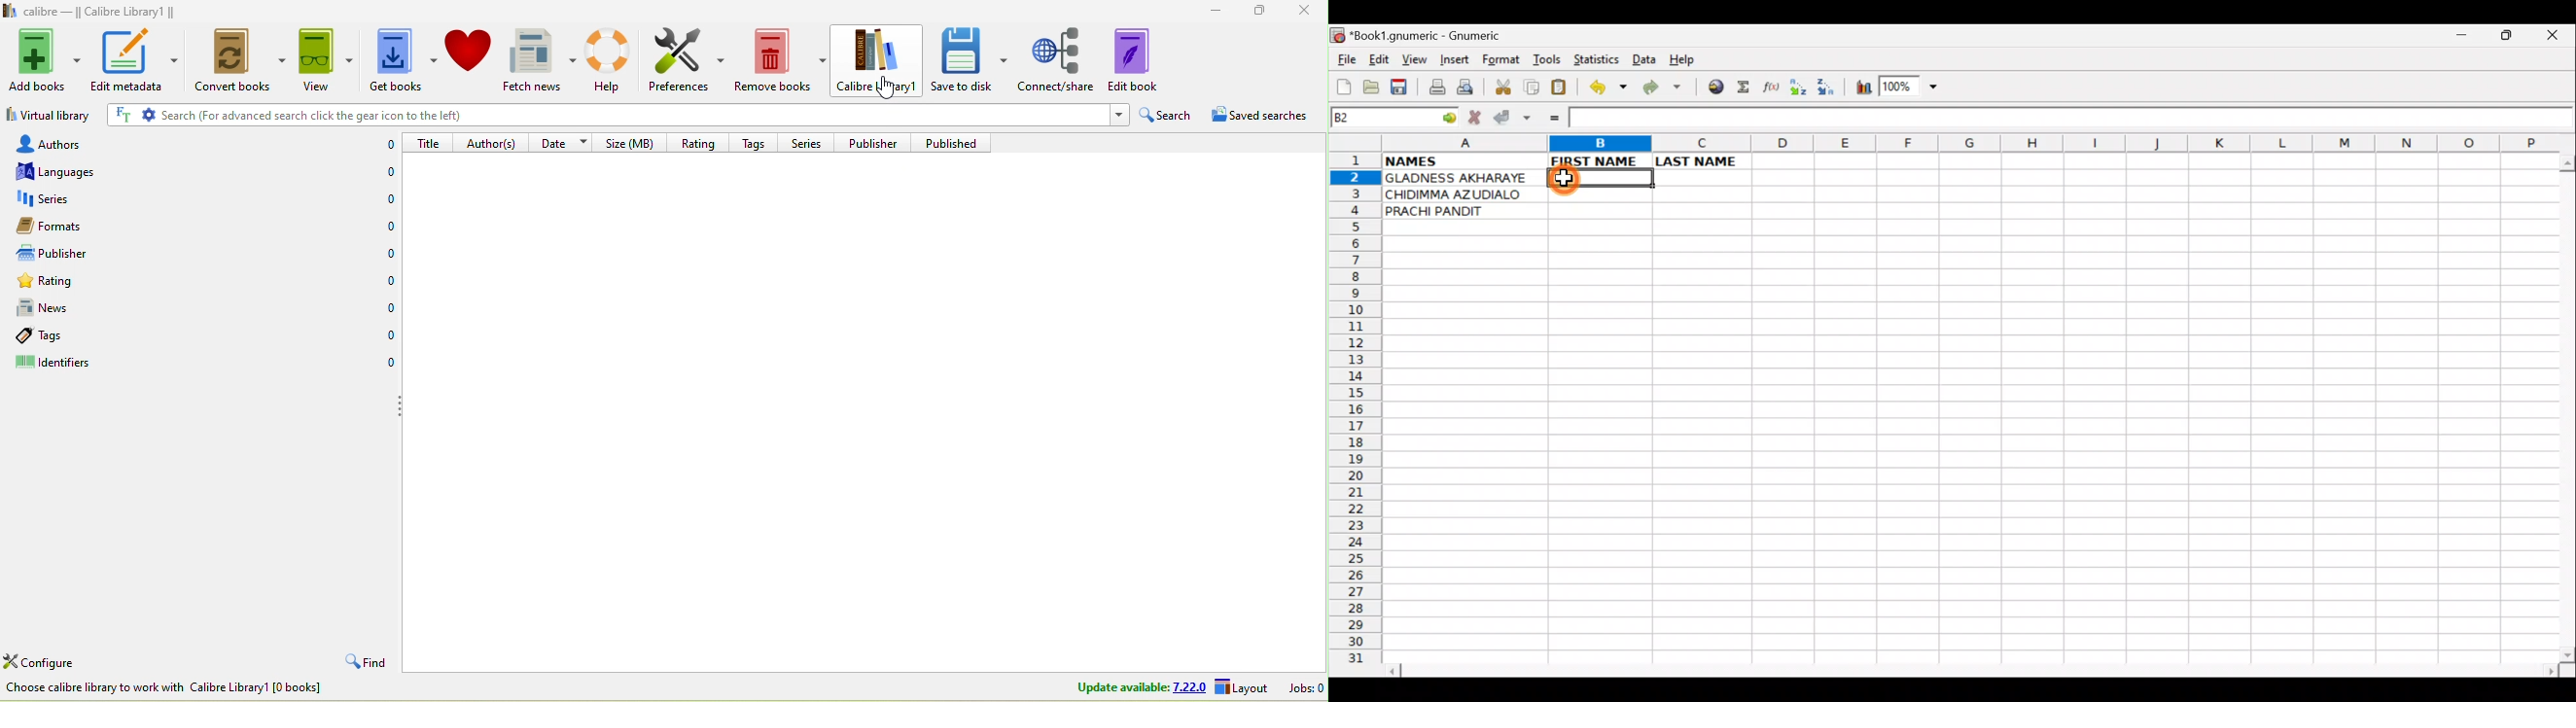 Image resolution: width=2576 pixels, height=728 pixels. What do you see at coordinates (1964, 436) in the screenshot?
I see `Cells` at bounding box center [1964, 436].